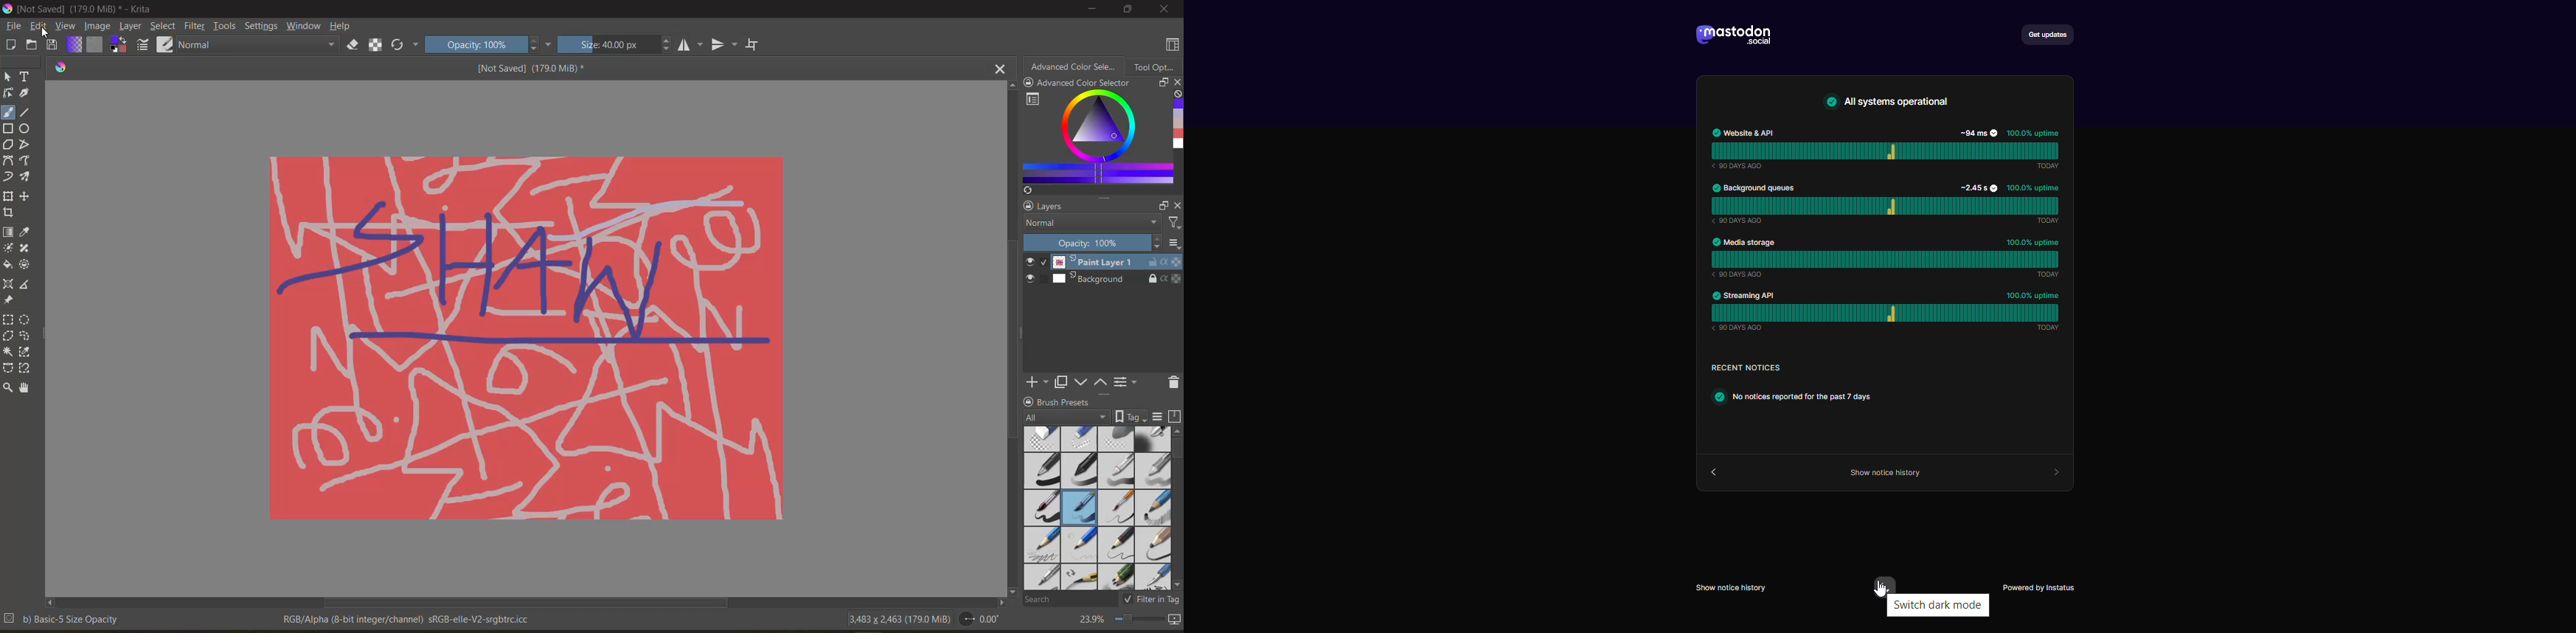 The height and width of the screenshot is (644, 2576). I want to click on normal, so click(1090, 224).